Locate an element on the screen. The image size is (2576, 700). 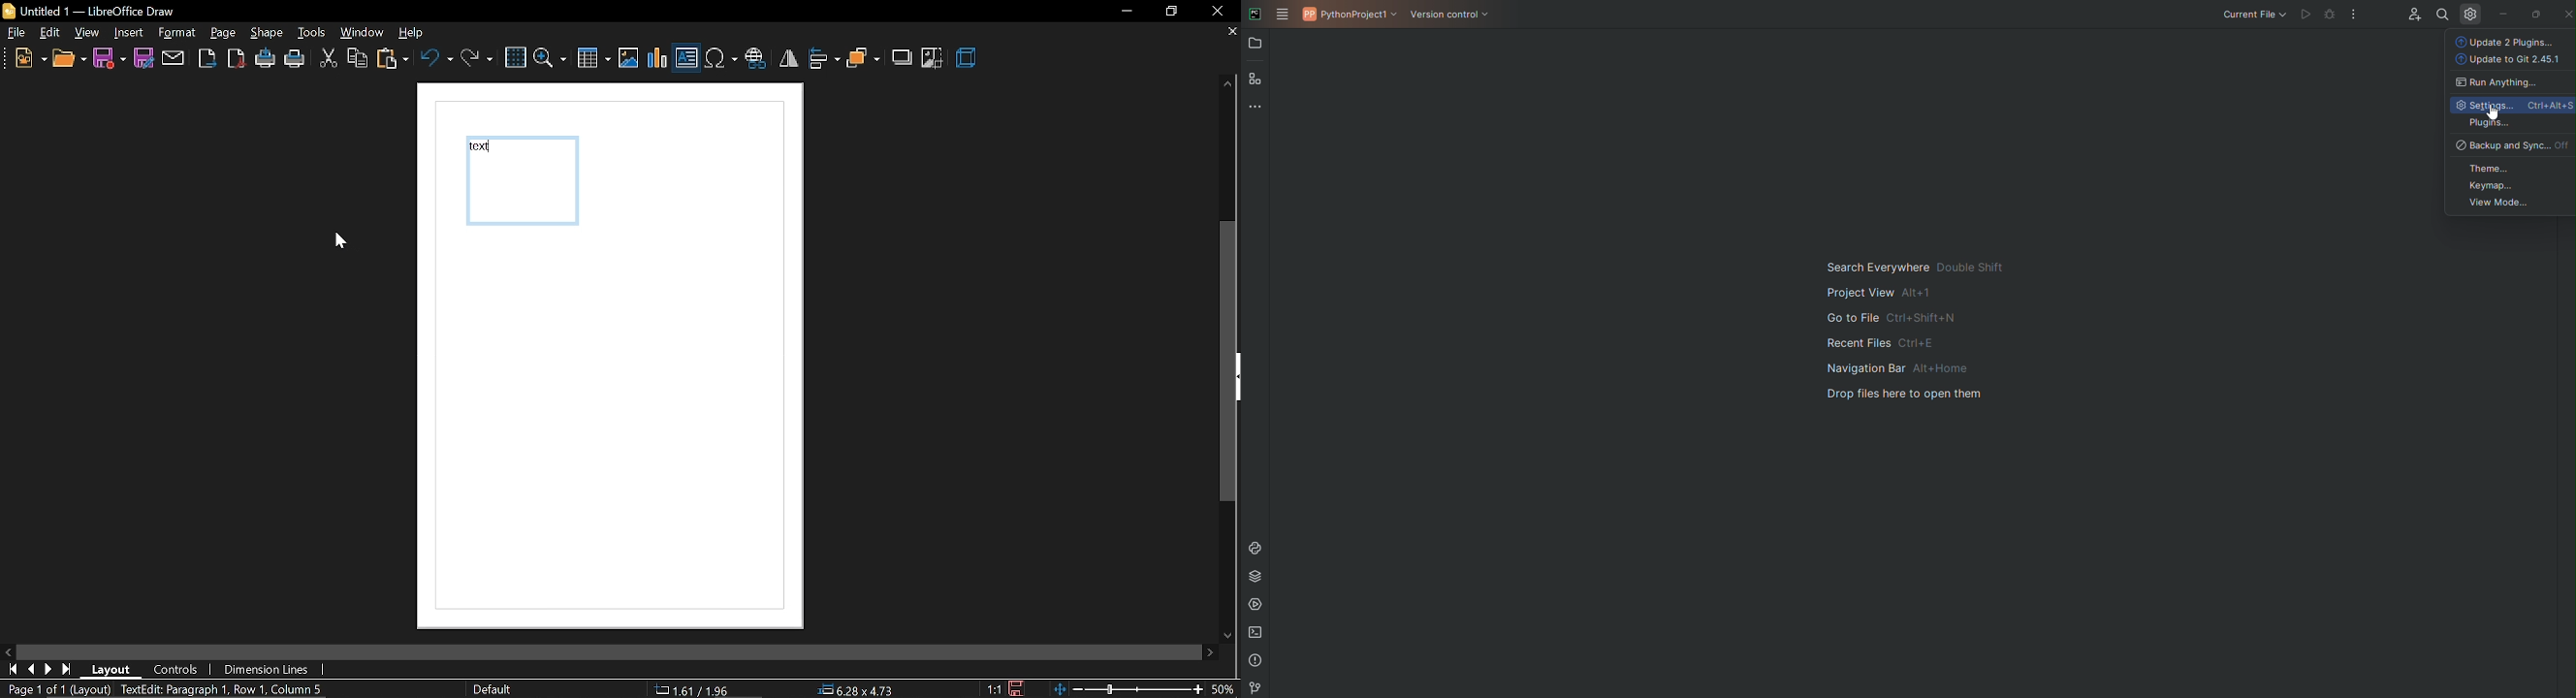
project view is located at coordinates (1877, 292).